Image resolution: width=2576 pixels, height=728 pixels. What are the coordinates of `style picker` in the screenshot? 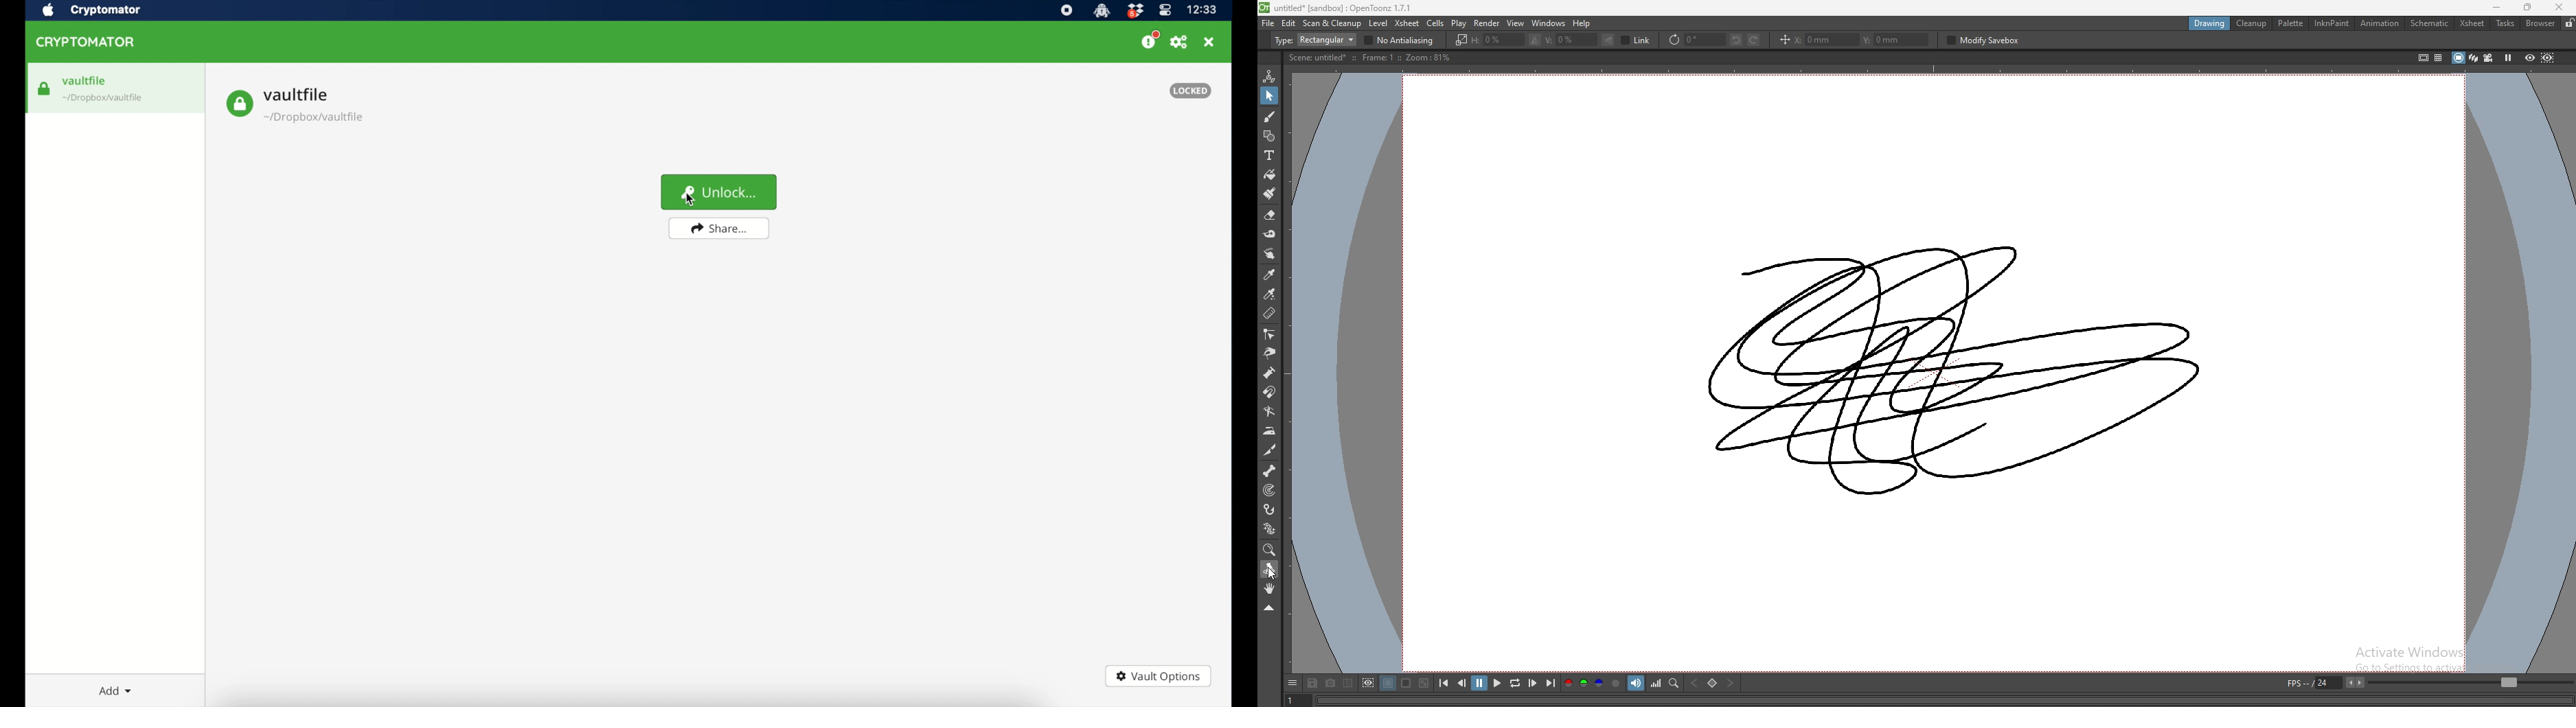 It's located at (1270, 275).